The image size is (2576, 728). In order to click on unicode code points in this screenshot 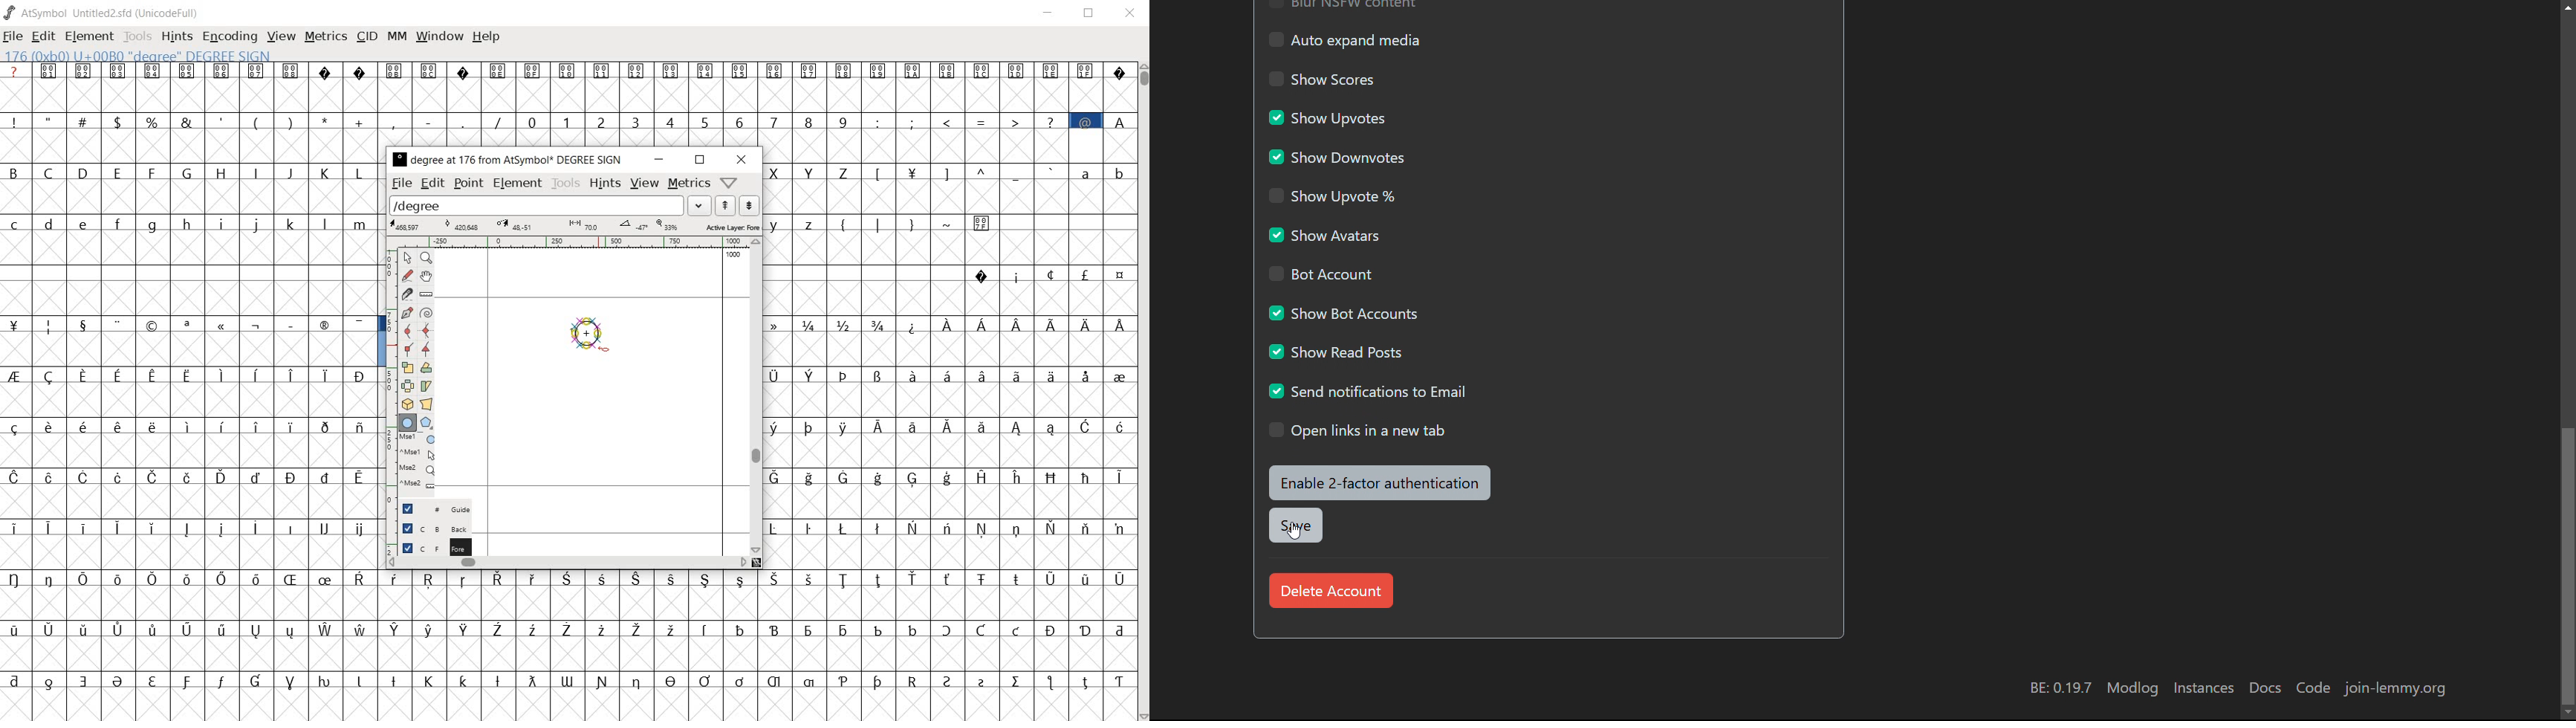, I will do `click(795, 71)`.